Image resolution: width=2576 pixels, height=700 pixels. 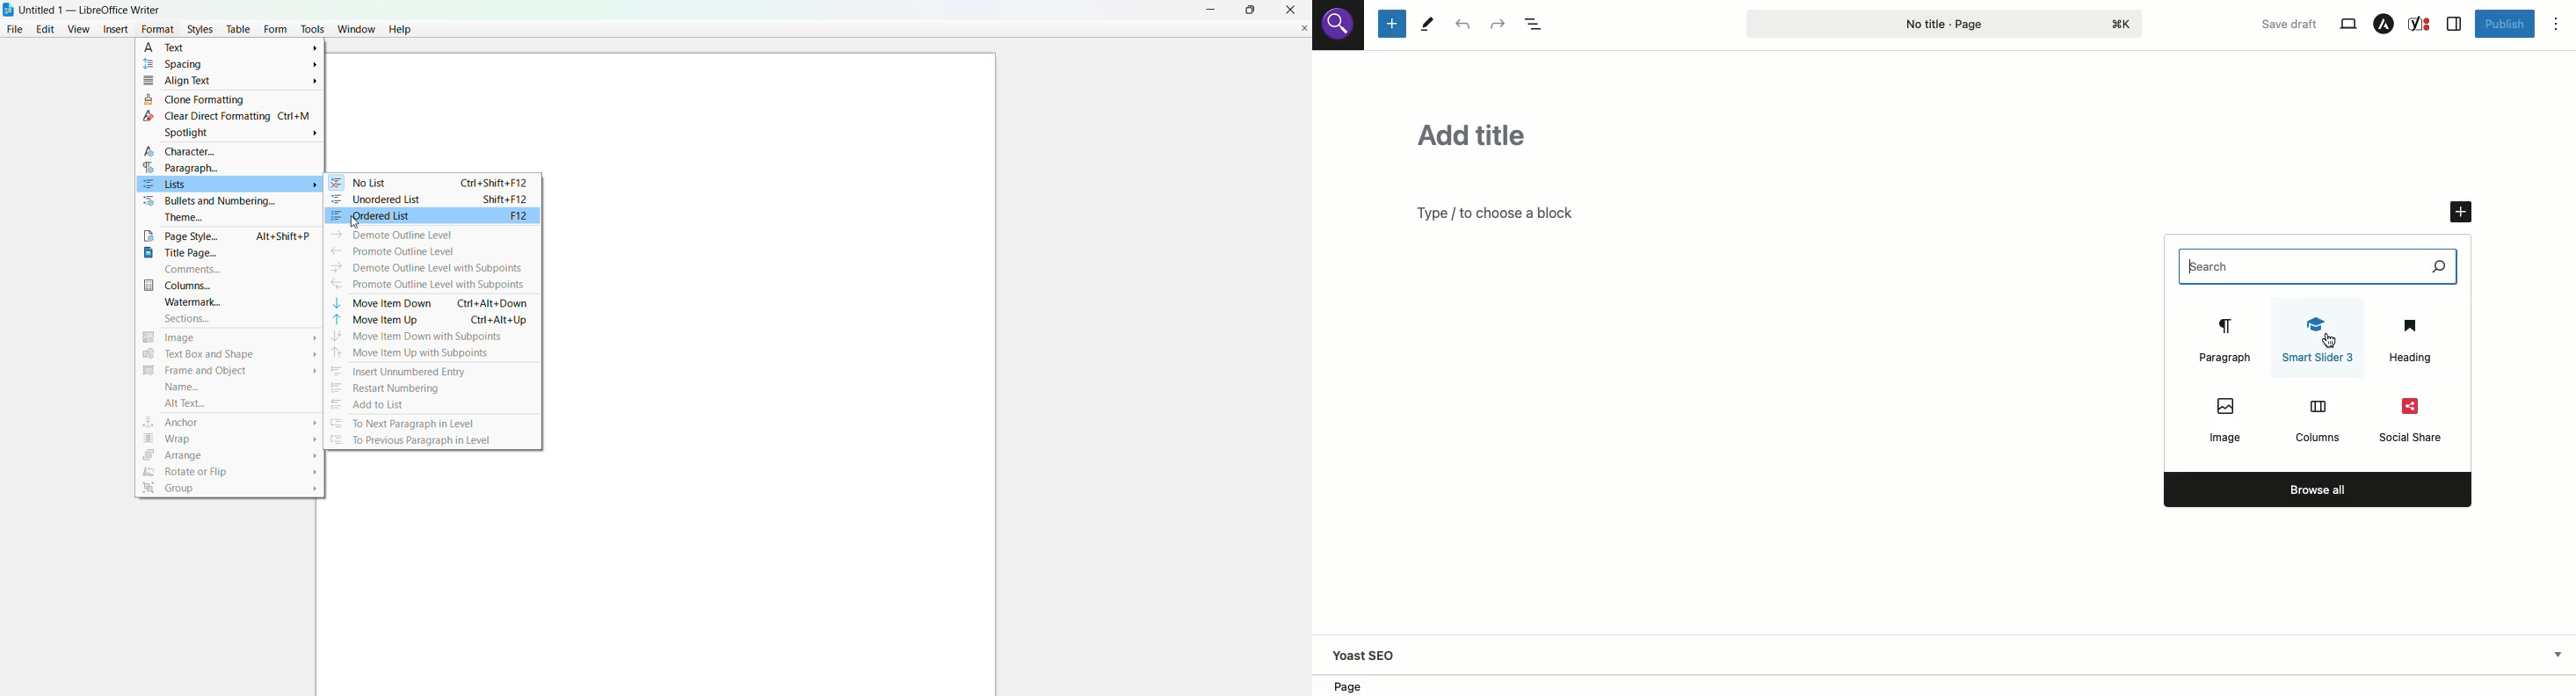 What do you see at coordinates (189, 270) in the screenshot?
I see `comments` at bounding box center [189, 270].